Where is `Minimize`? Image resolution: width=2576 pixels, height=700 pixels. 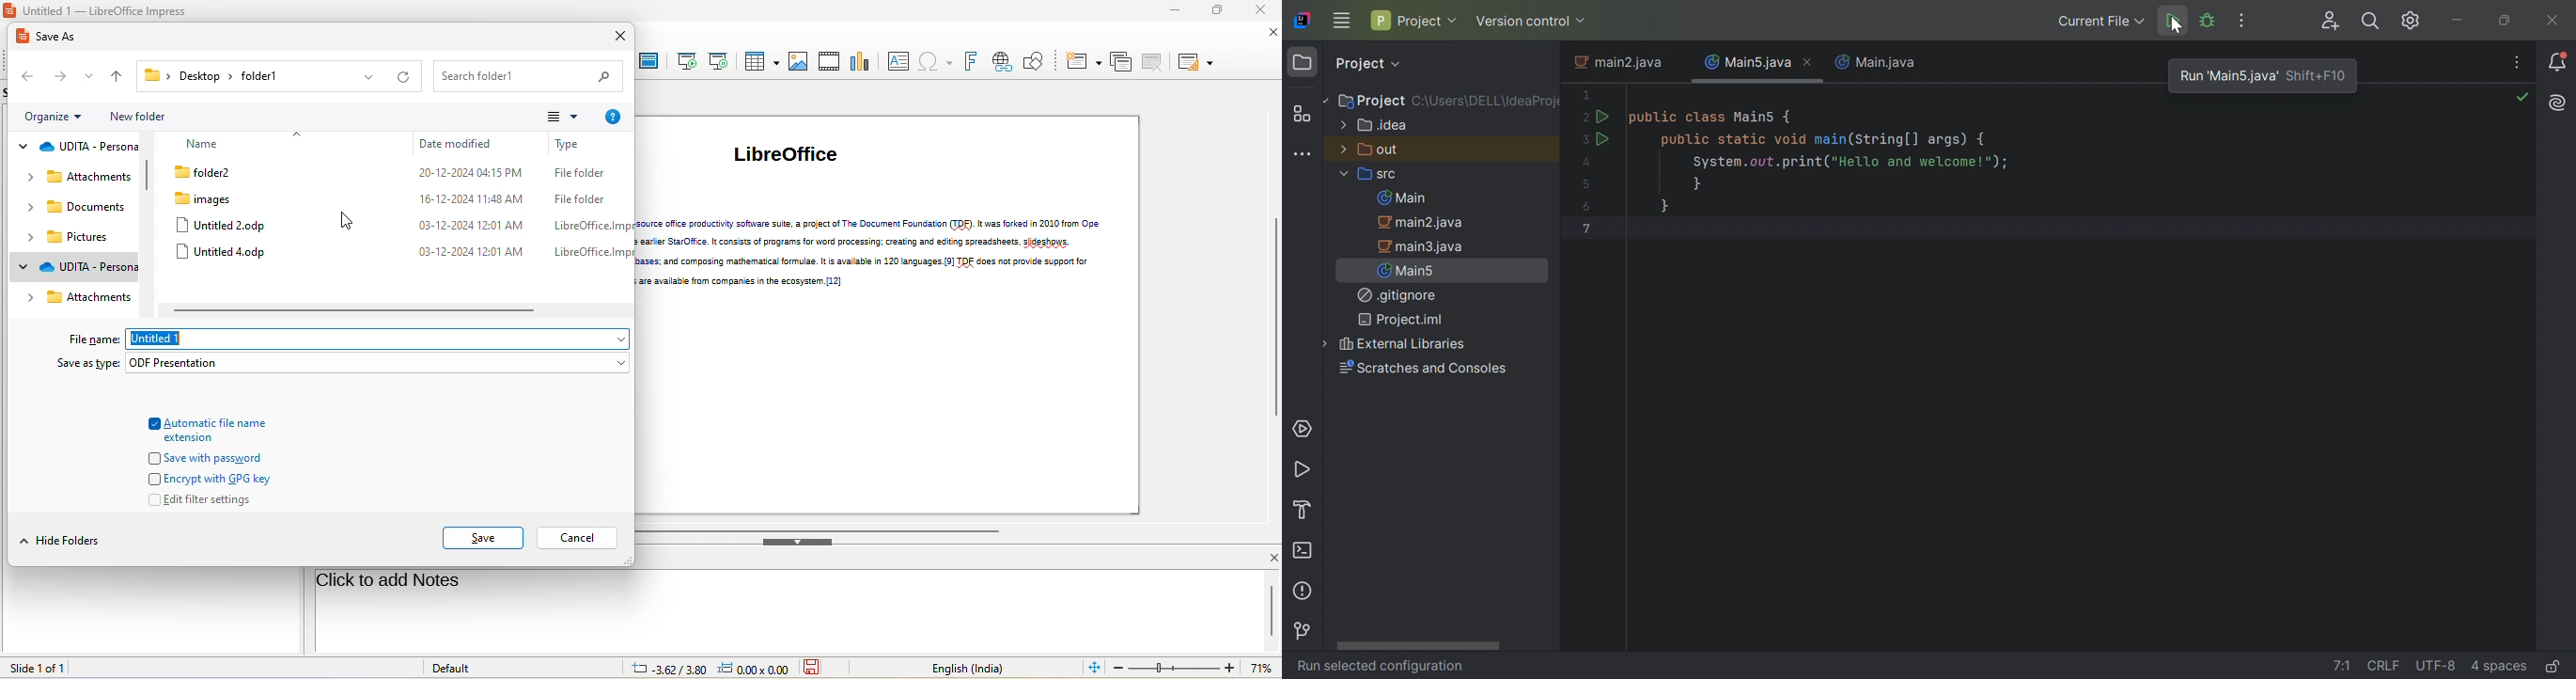 Minimize is located at coordinates (2462, 19).